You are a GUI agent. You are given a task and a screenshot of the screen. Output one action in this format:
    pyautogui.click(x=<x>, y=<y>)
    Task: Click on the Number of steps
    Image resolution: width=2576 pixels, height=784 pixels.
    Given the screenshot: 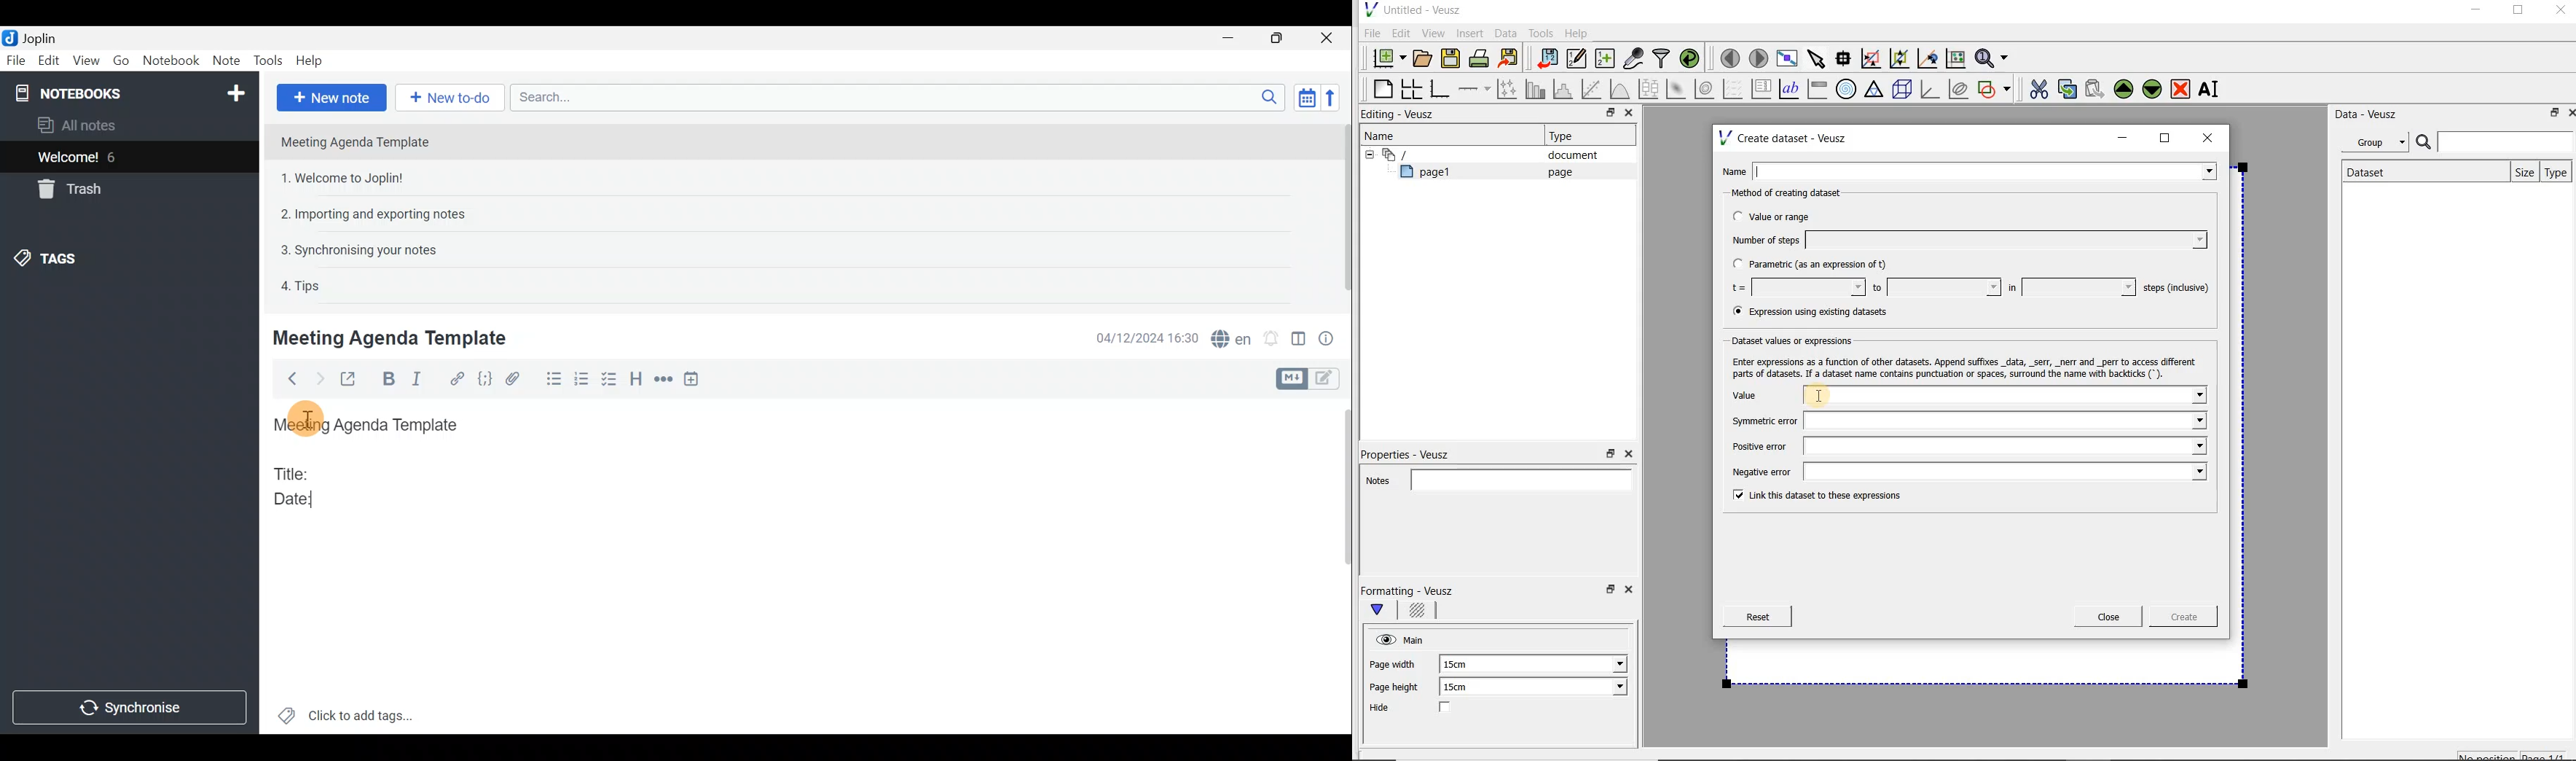 What is the action you would take?
    pyautogui.click(x=1965, y=240)
    